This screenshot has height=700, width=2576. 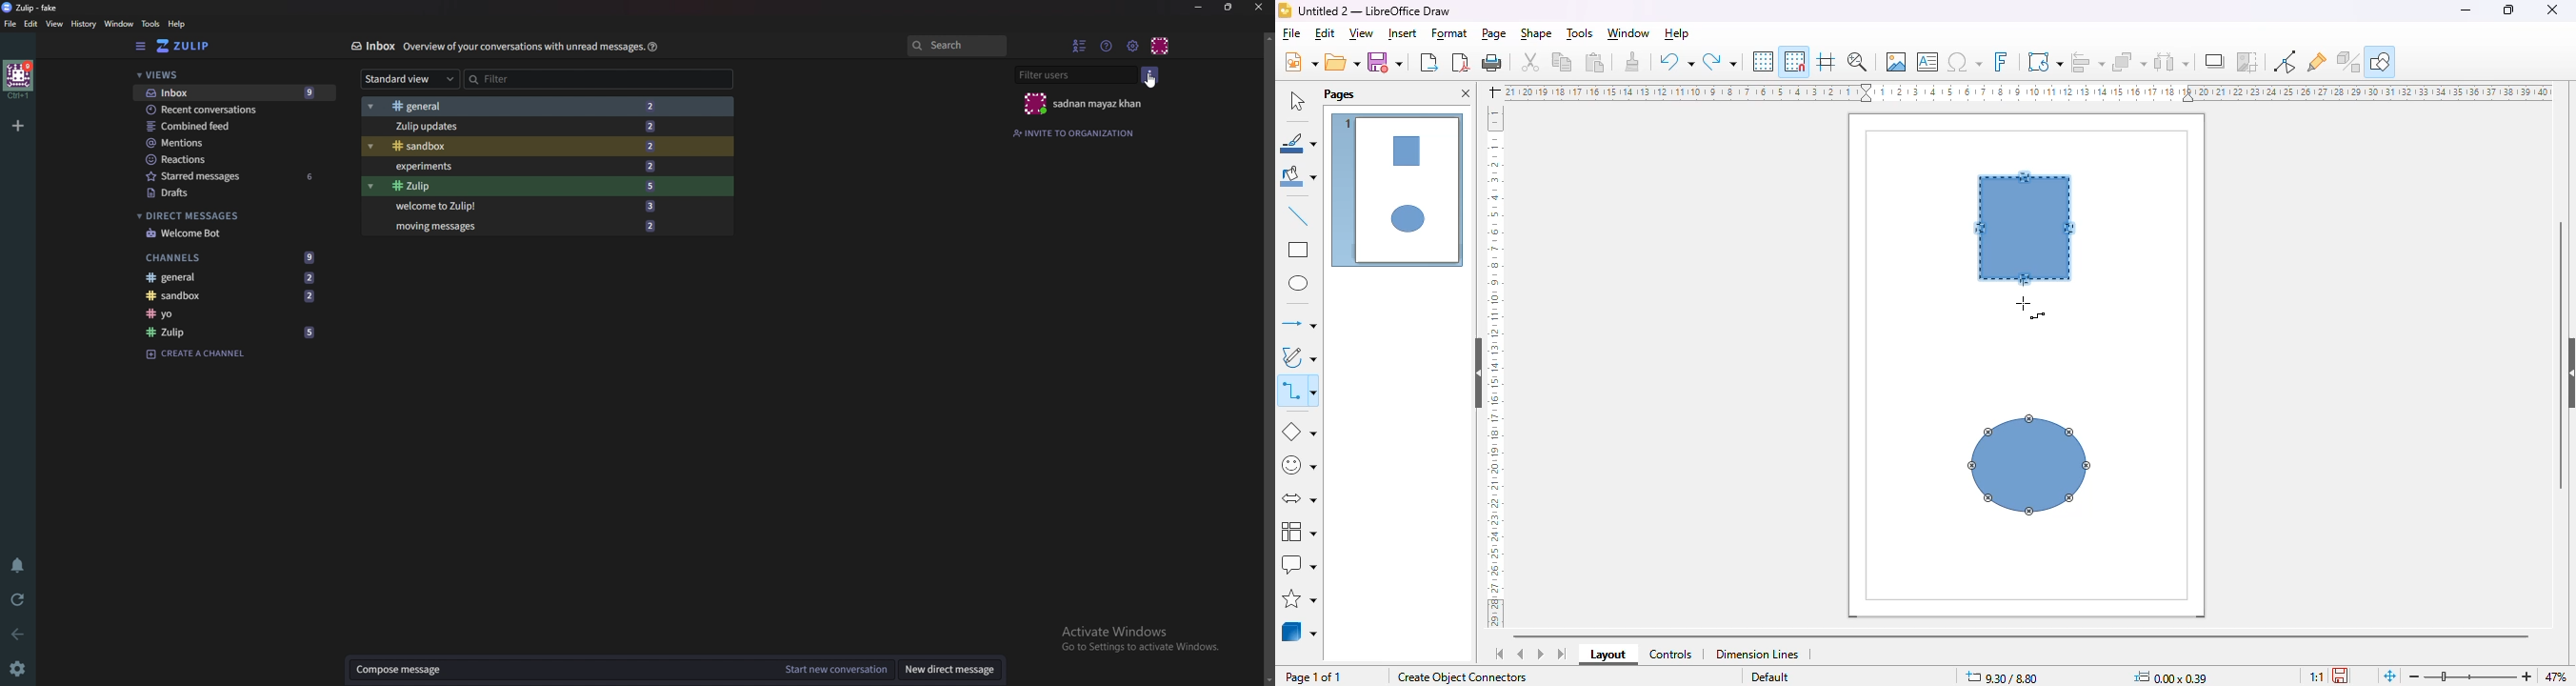 I want to click on lines and arrows, so click(x=1298, y=323).